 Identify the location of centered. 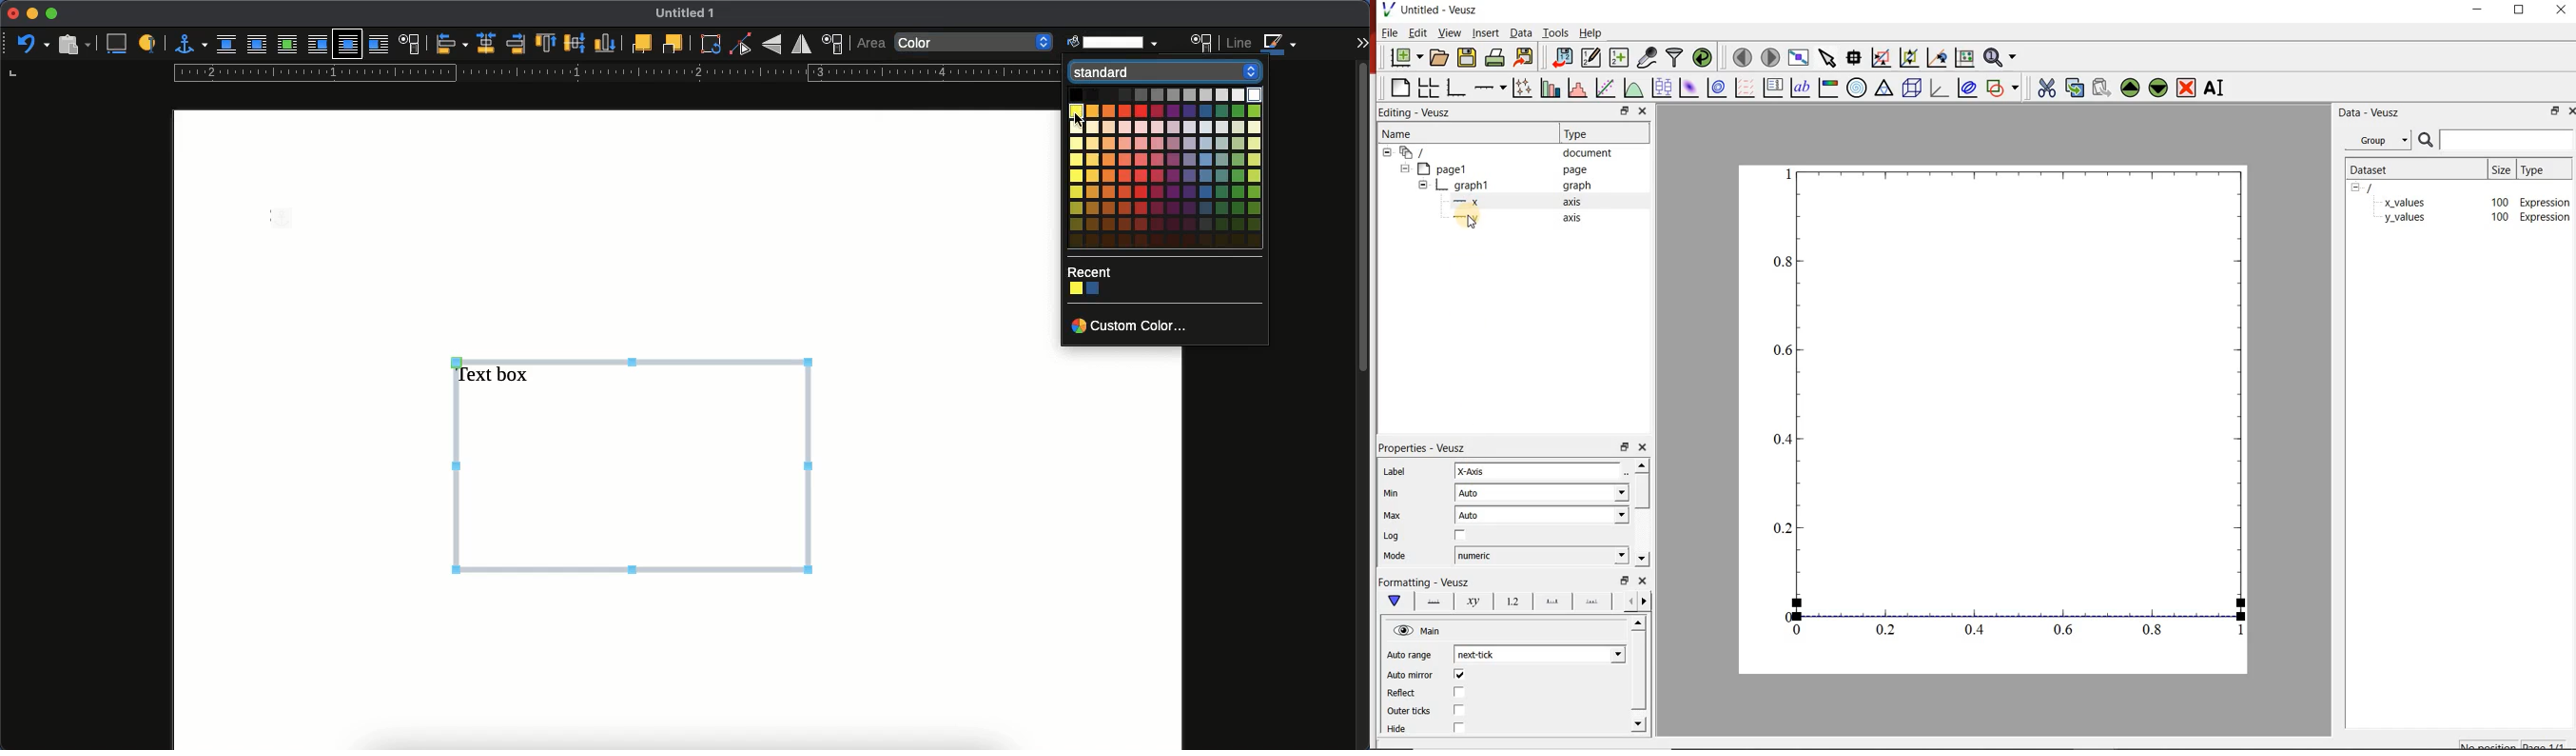
(484, 44).